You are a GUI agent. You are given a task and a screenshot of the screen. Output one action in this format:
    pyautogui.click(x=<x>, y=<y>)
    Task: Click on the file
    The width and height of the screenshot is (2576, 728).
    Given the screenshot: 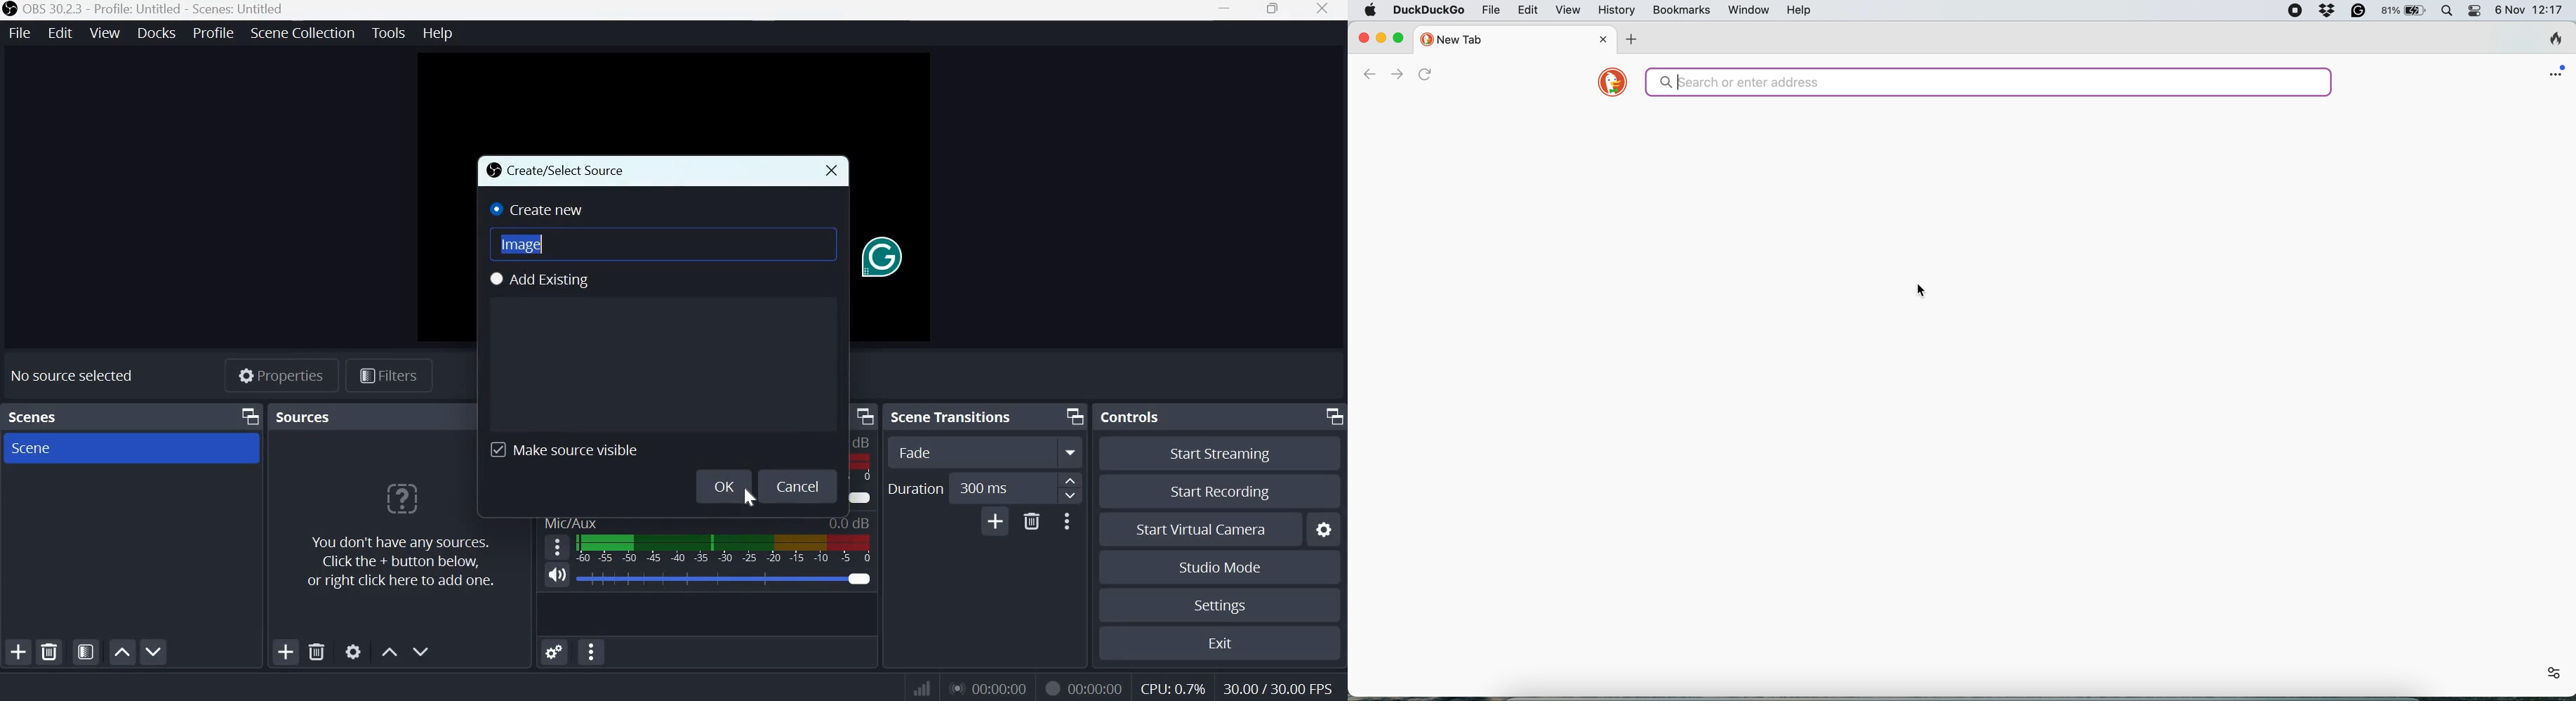 What is the action you would take?
    pyautogui.click(x=20, y=32)
    